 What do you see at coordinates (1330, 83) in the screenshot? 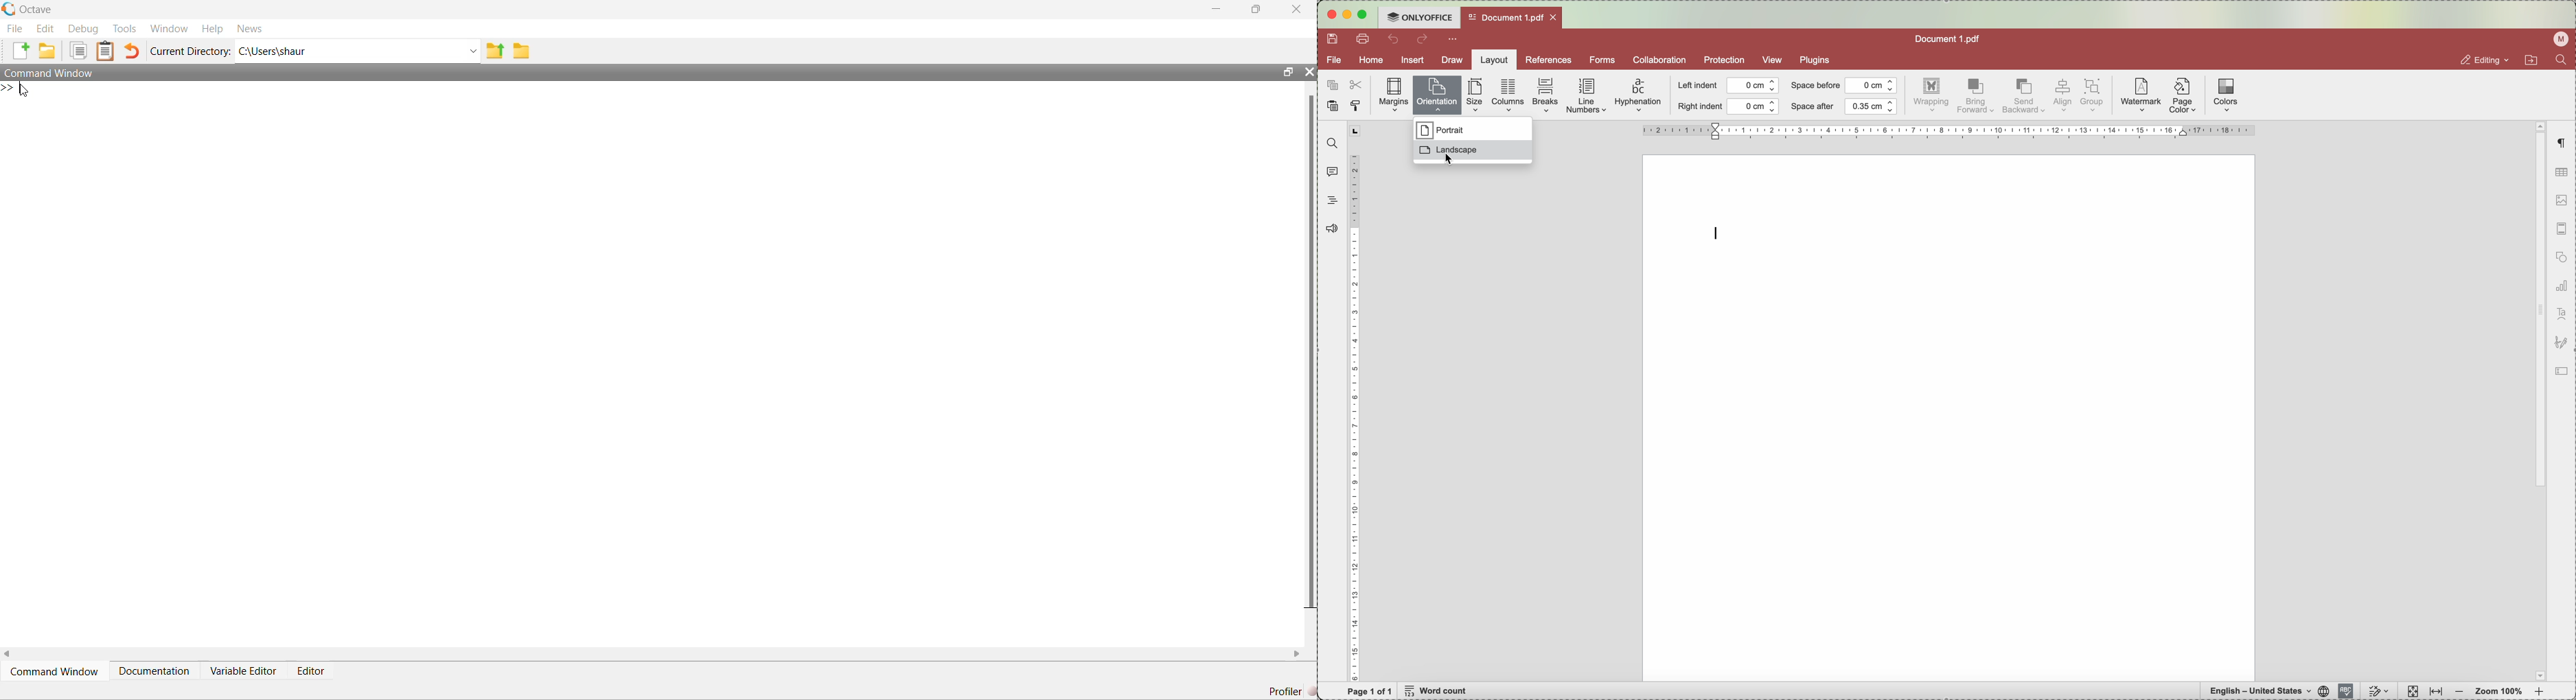
I see `copy` at bounding box center [1330, 83].